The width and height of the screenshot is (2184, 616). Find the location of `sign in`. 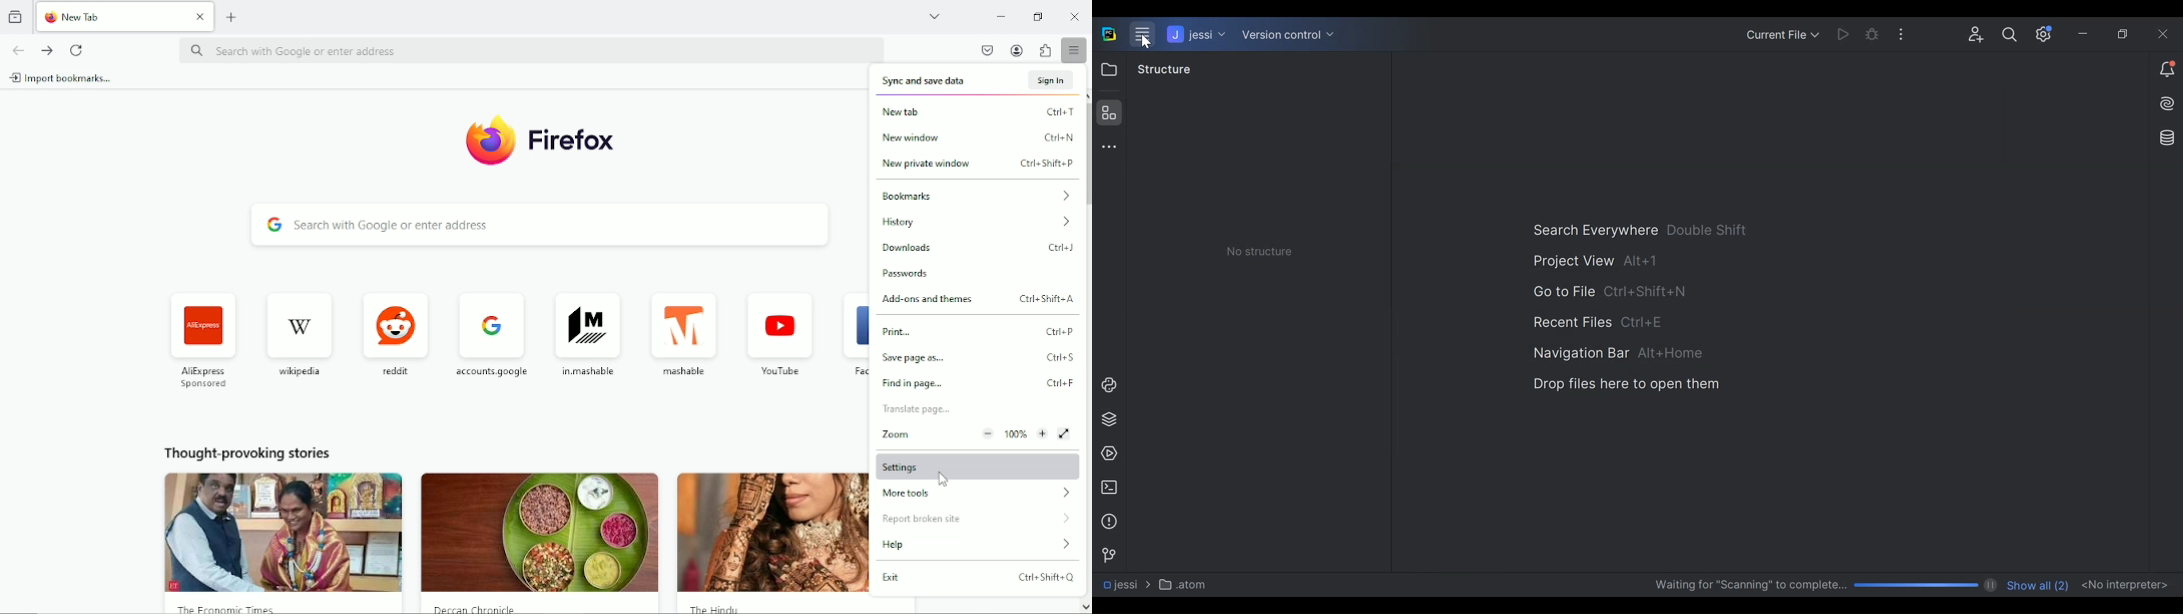

sign in is located at coordinates (1053, 80).